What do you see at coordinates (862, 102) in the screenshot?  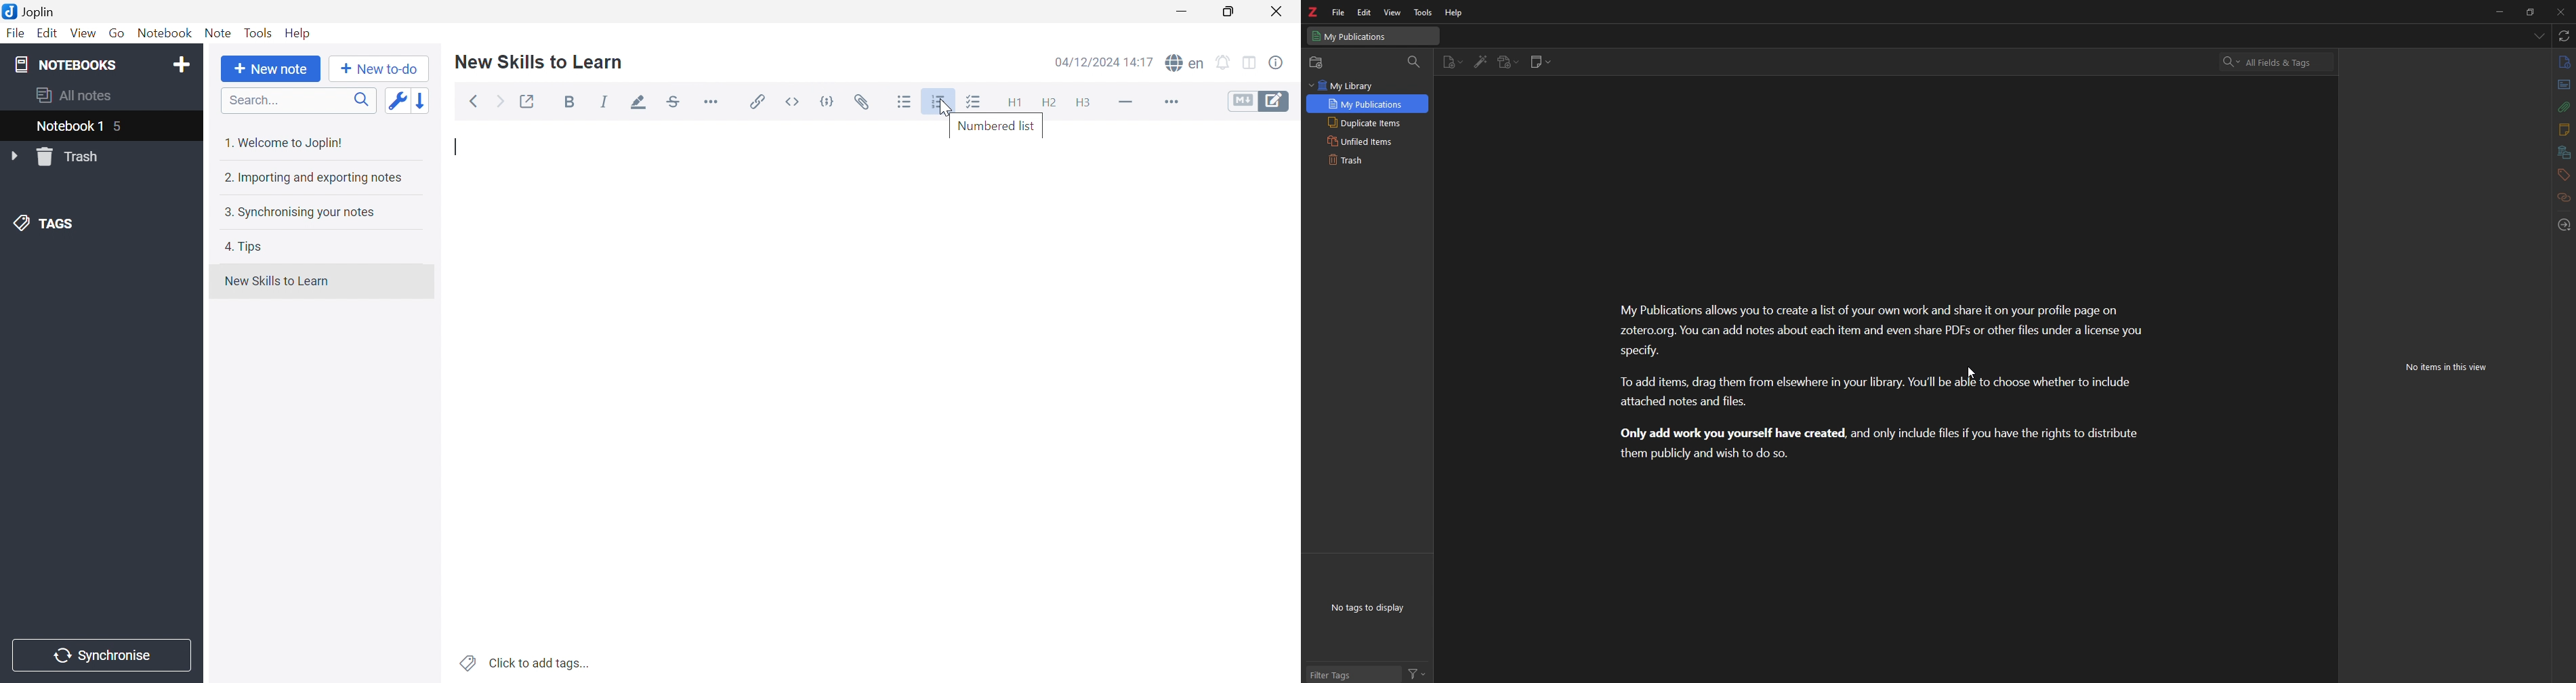 I see `Attach file` at bounding box center [862, 102].